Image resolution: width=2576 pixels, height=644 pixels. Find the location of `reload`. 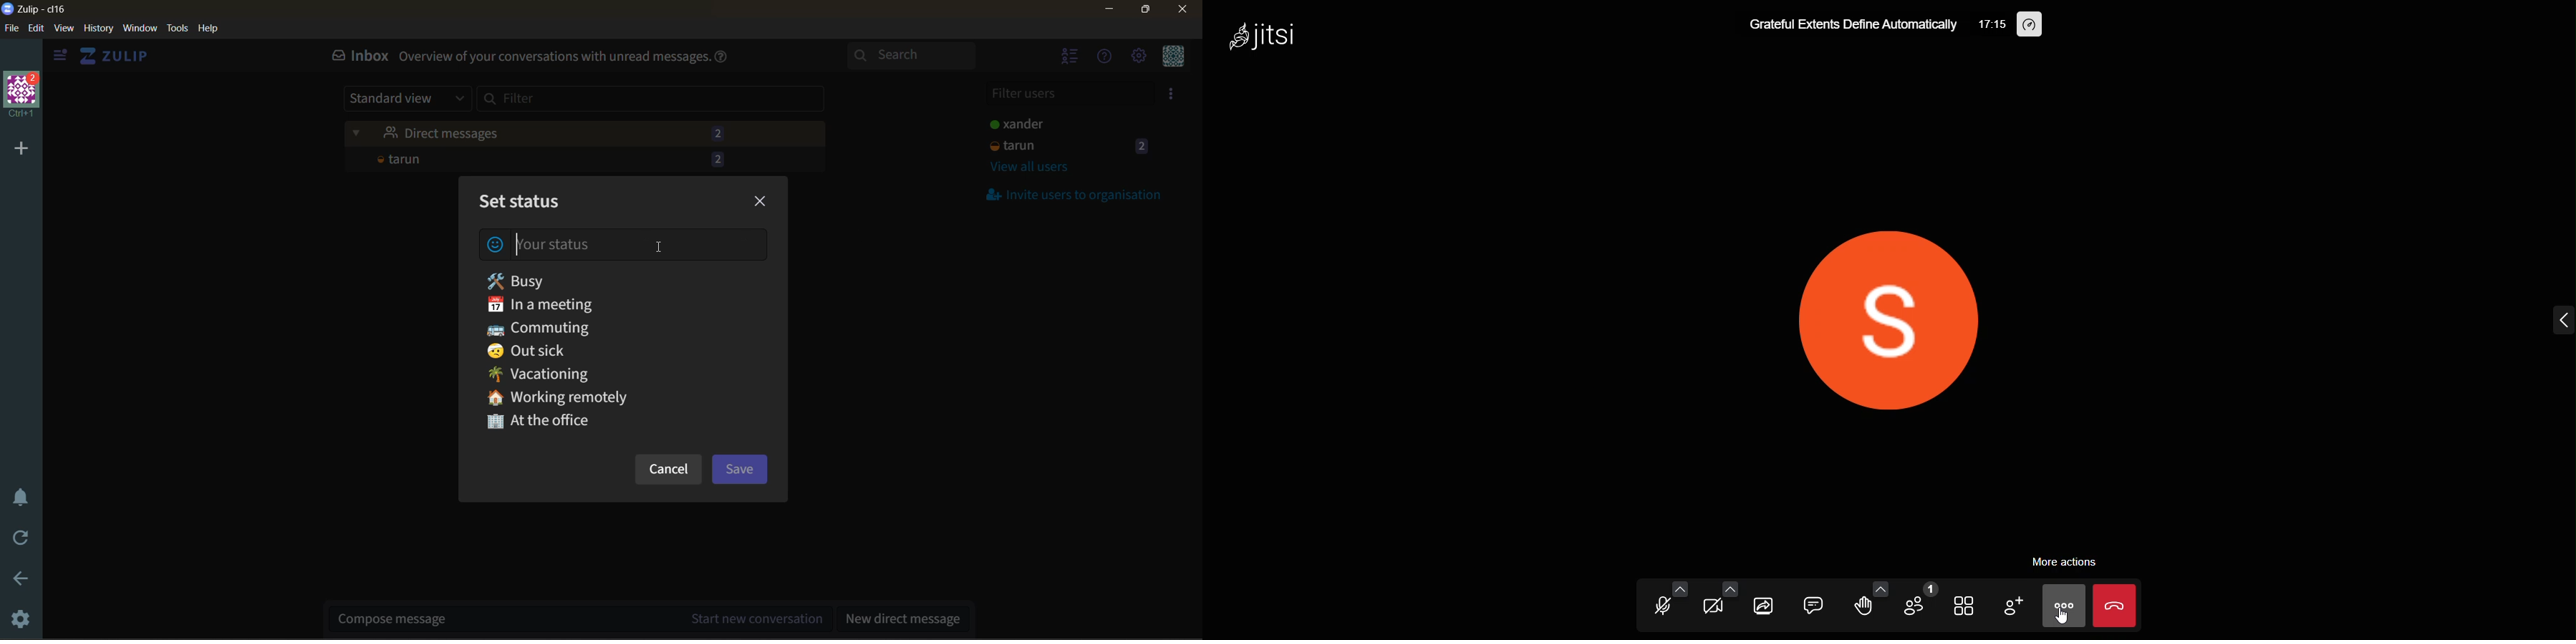

reload is located at coordinates (20, 539).